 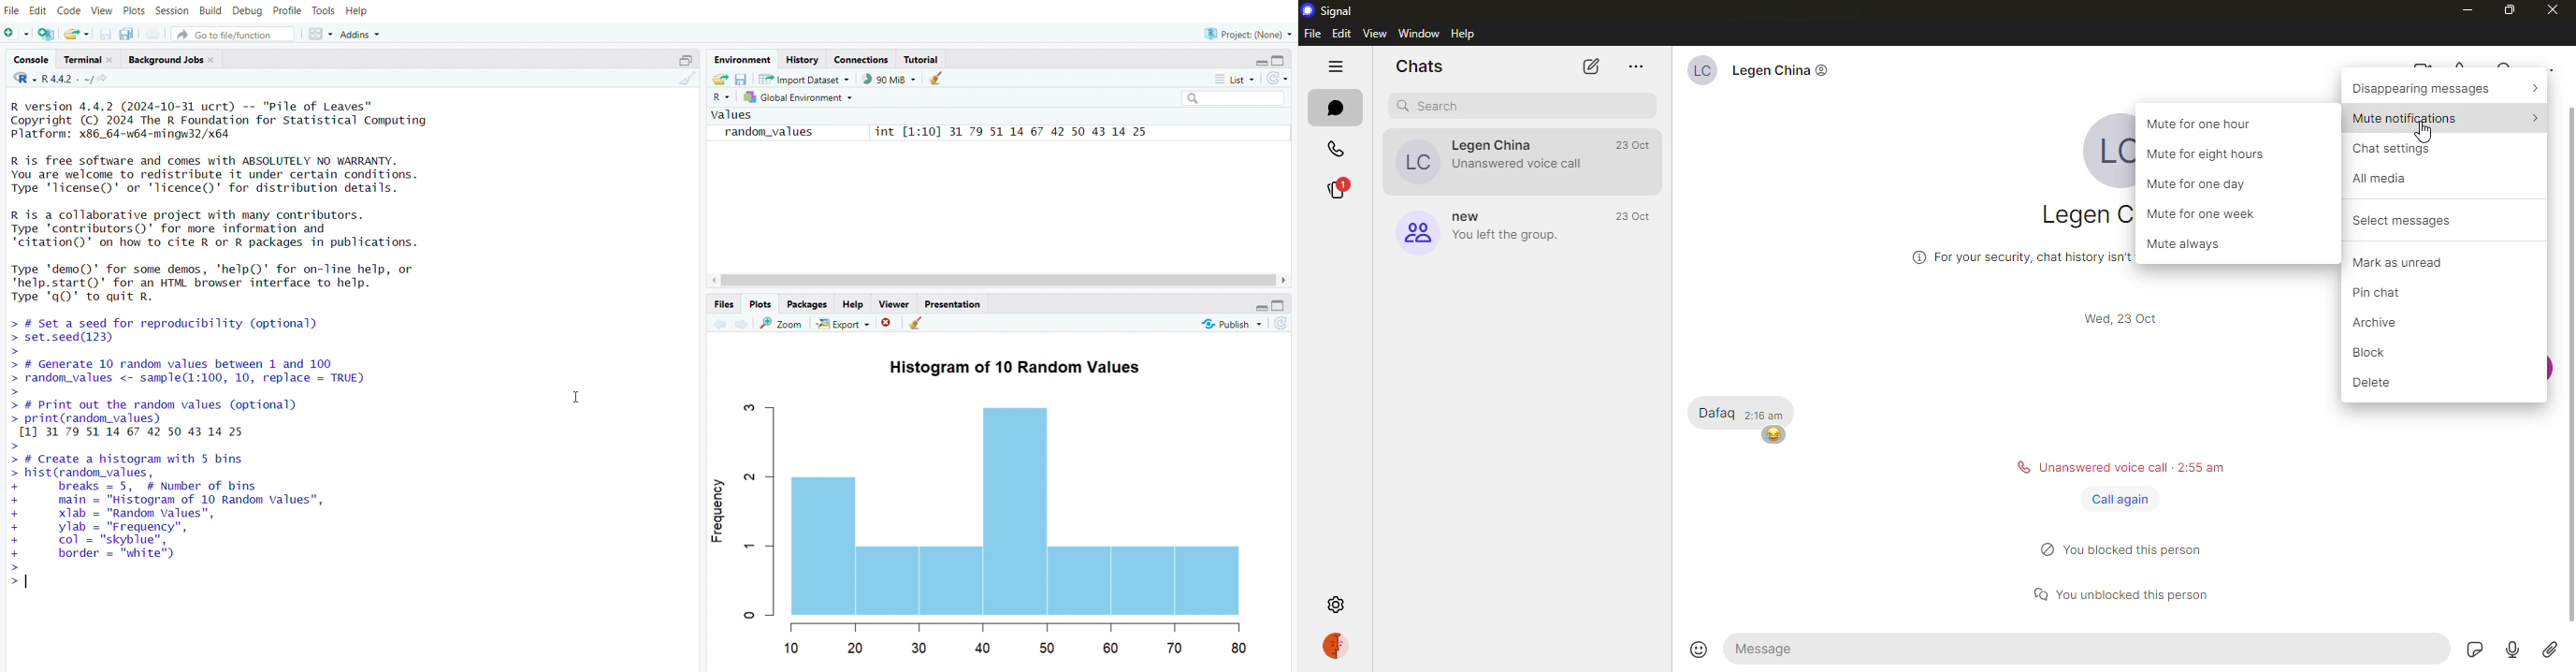 I want to click on view, so click(x=102, y=8).